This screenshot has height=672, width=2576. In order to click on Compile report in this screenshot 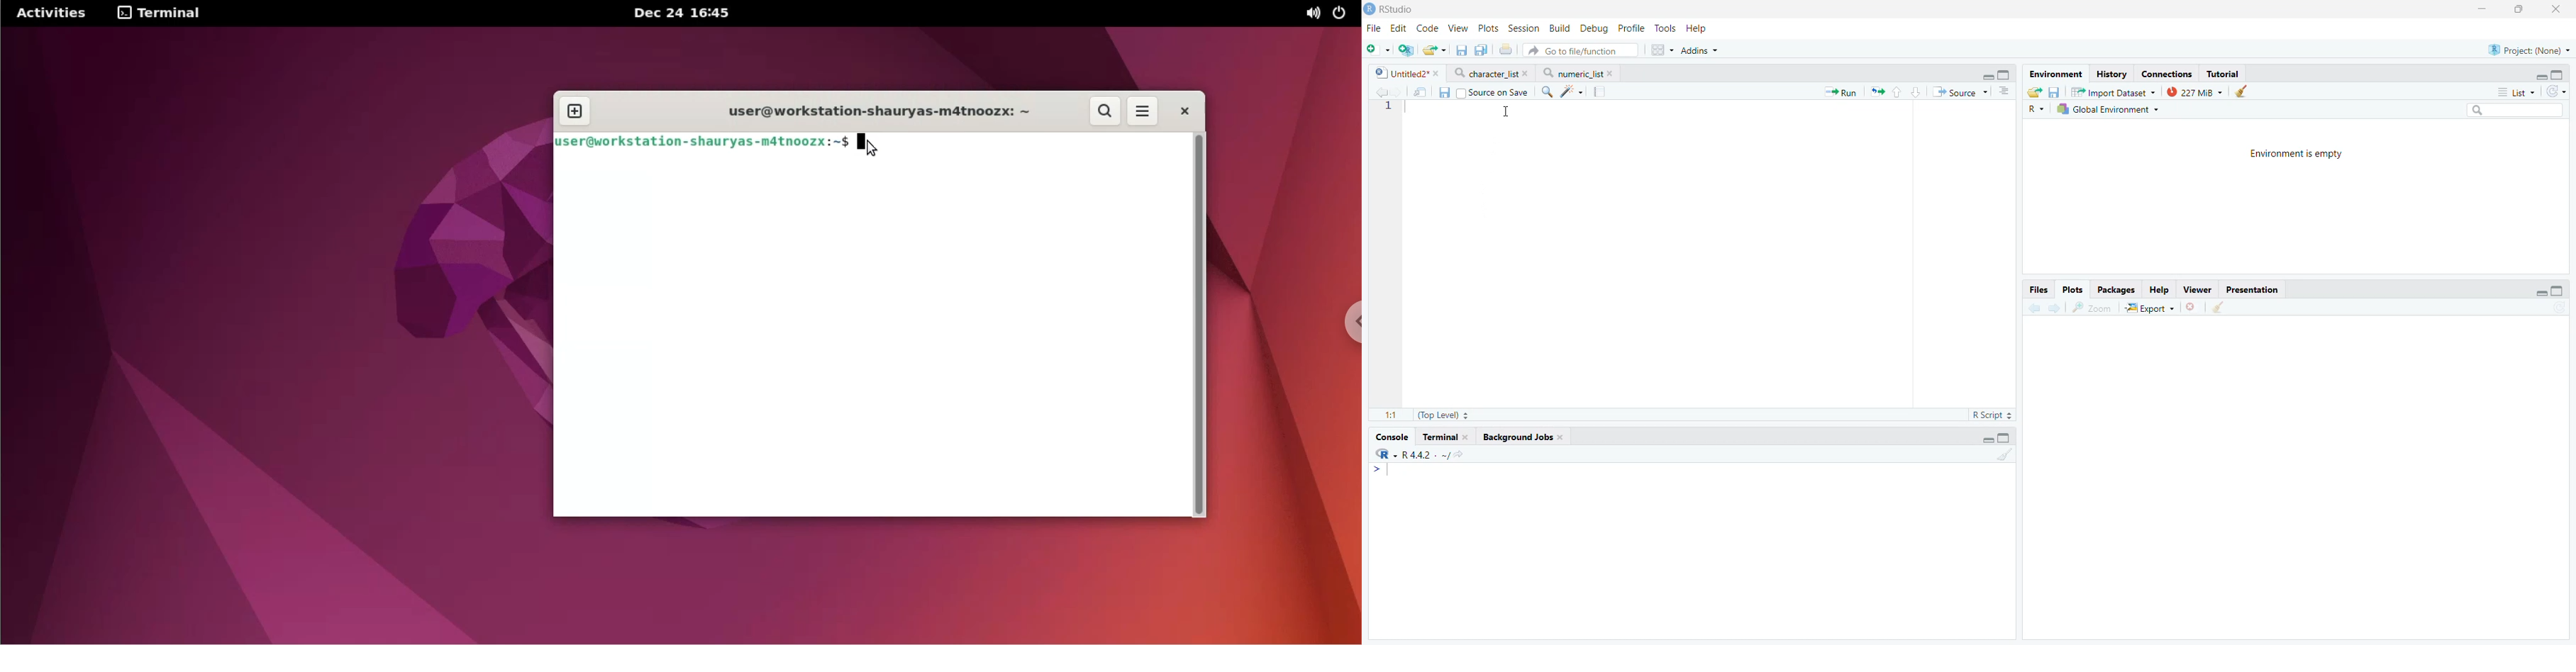, I will do `click(1602, 91)`.